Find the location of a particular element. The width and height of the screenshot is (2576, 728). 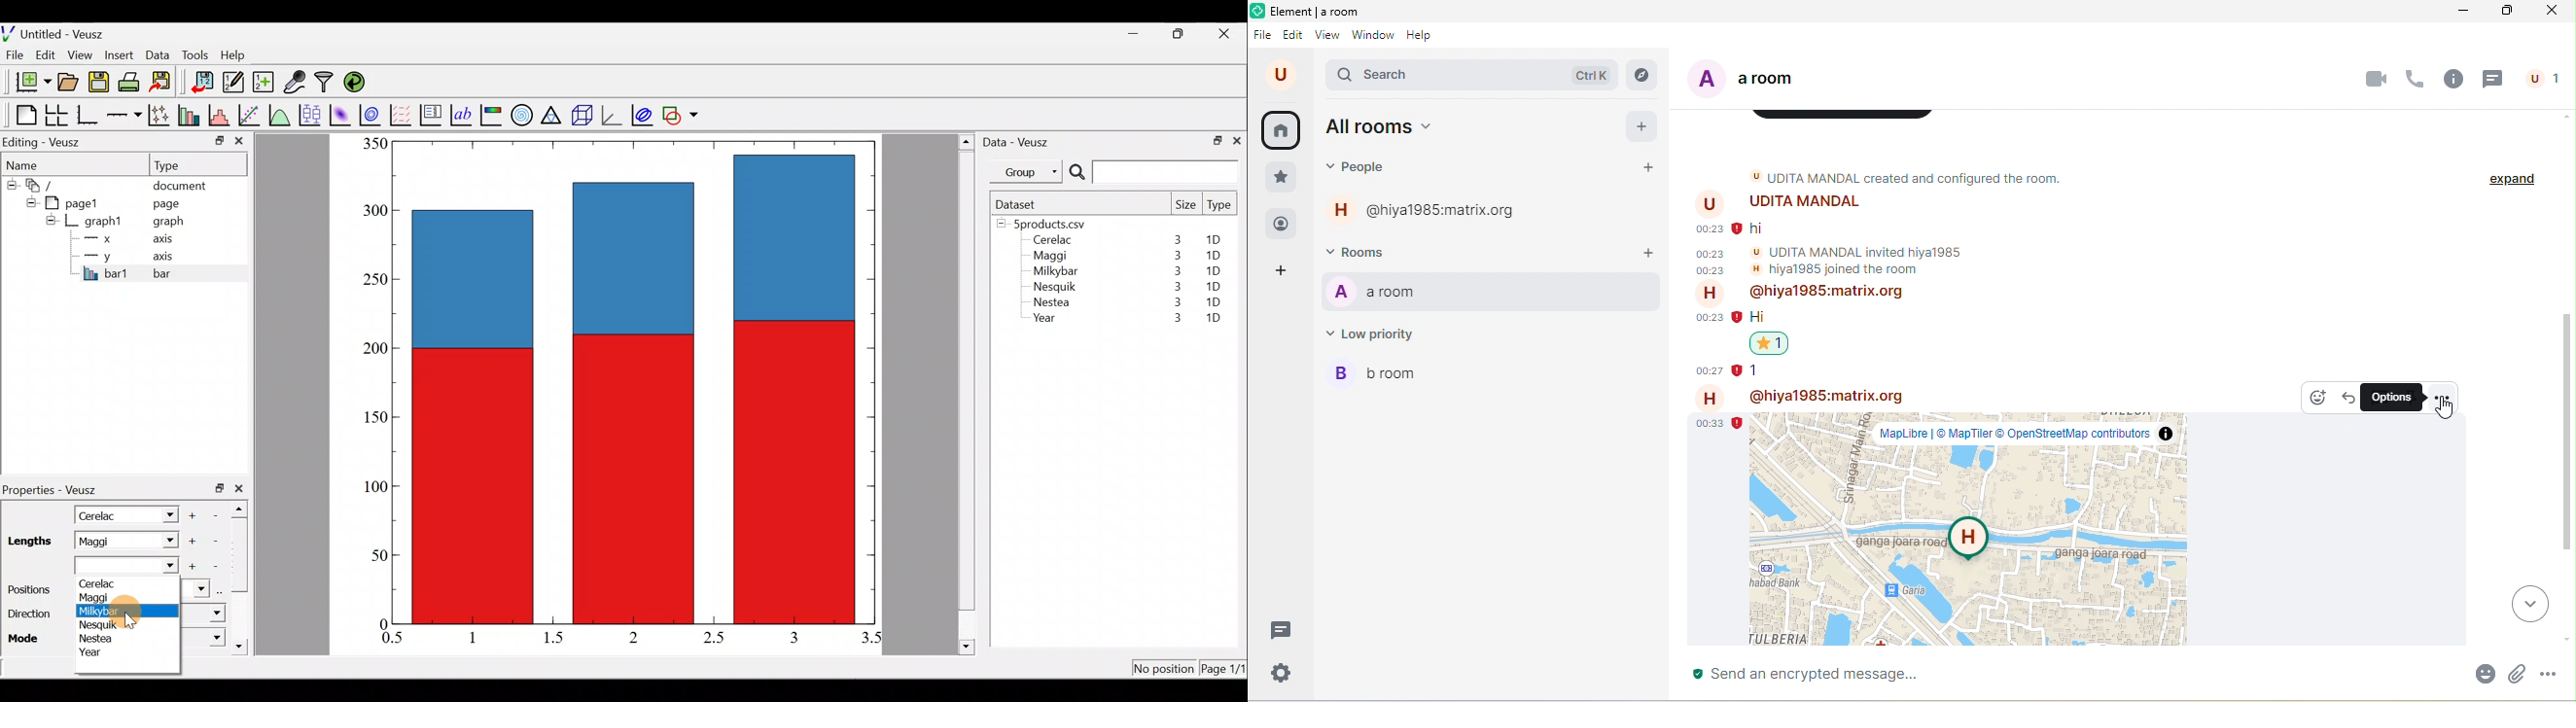

Open a document is located at coordinates (70, 83).